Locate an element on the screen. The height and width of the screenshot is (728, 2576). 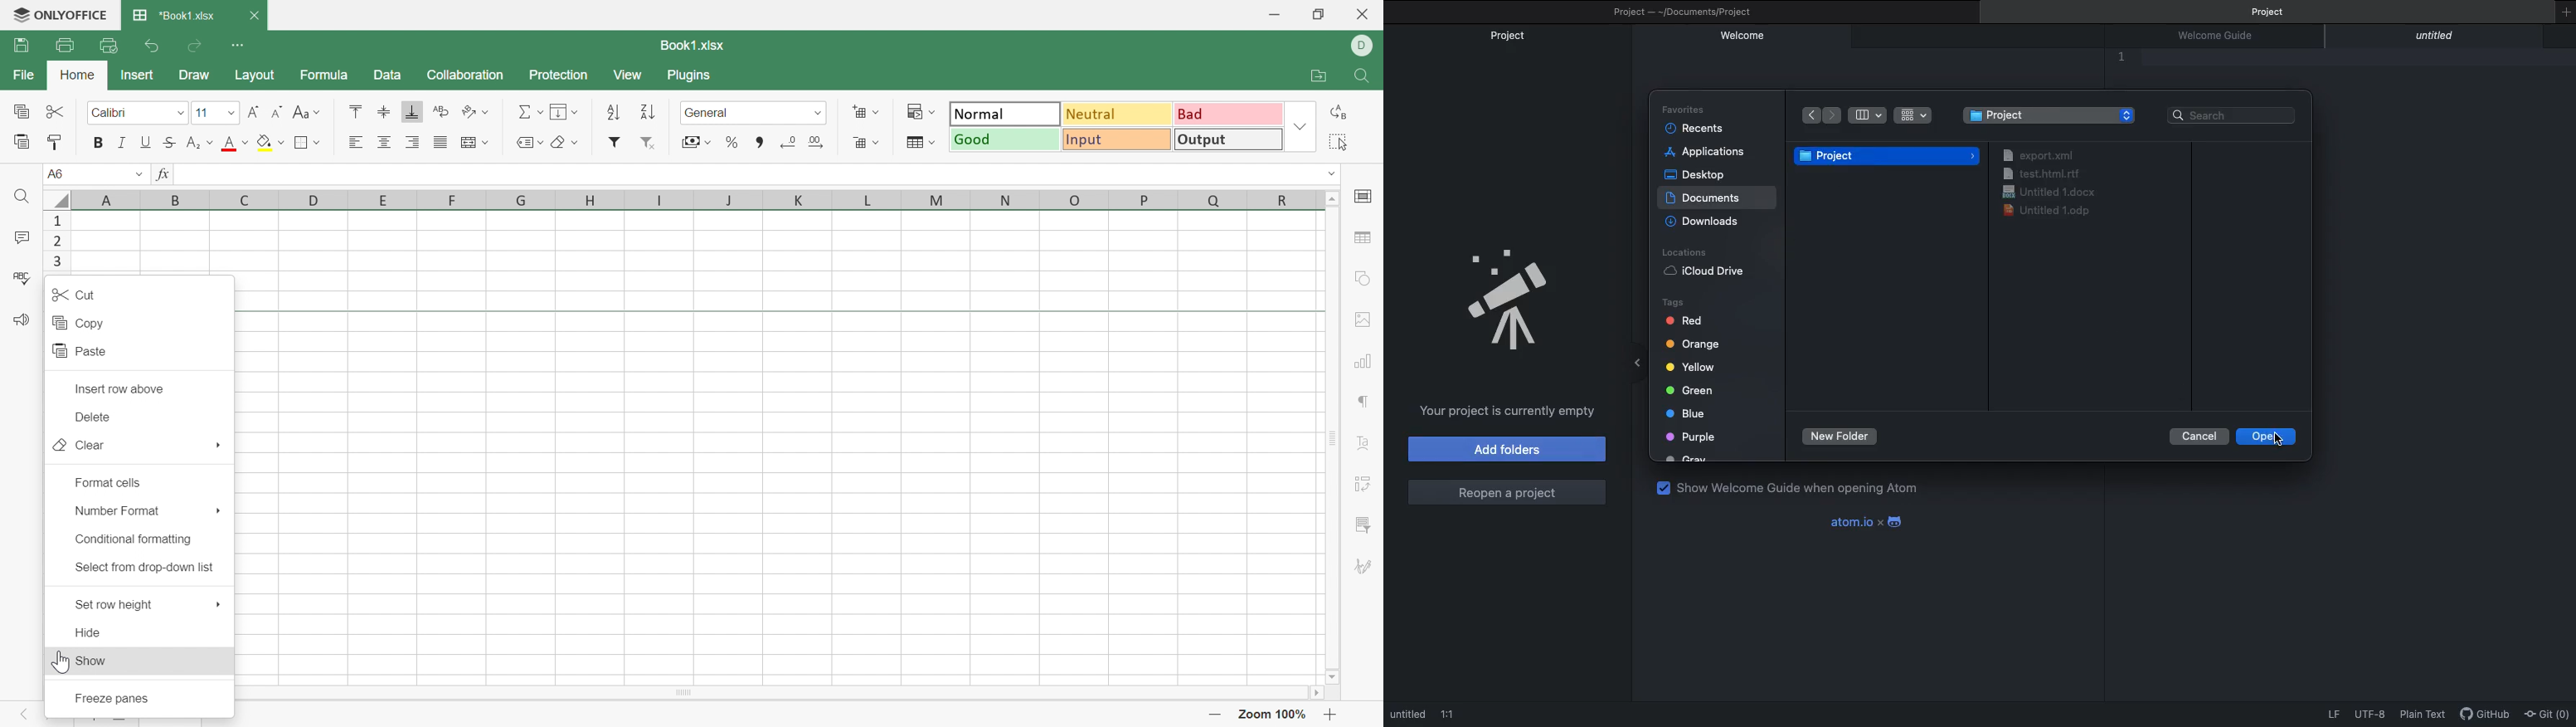
Freeze Panes is located at coordinates (120, 700).